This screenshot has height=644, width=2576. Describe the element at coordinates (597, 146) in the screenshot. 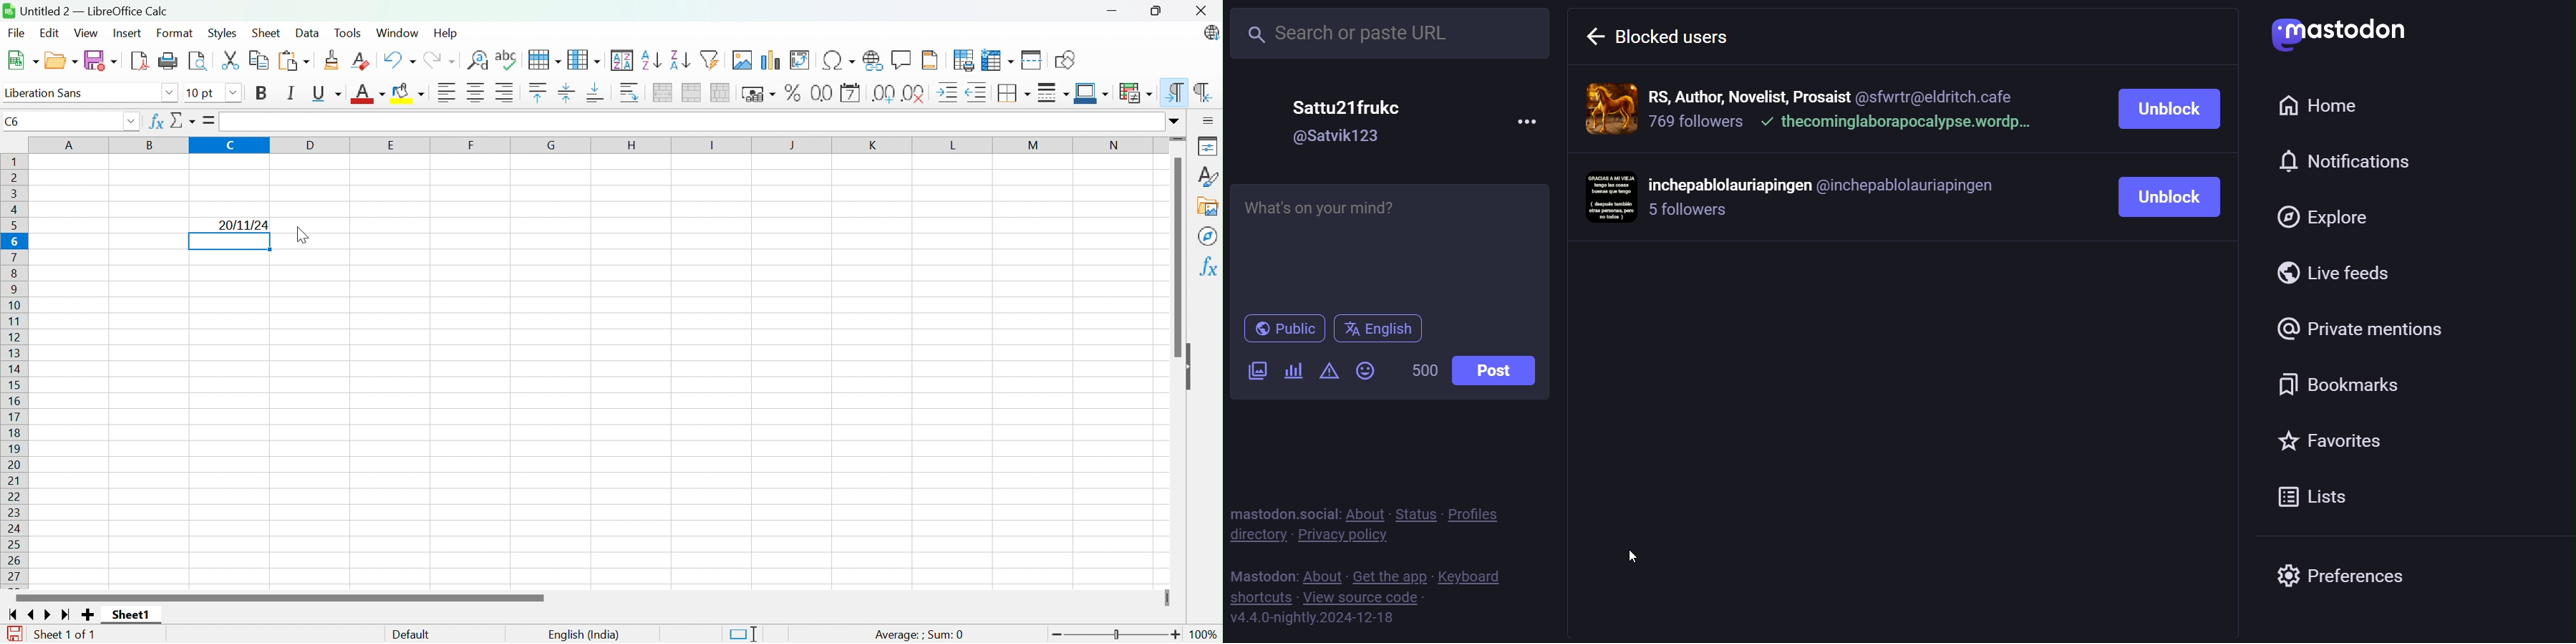

I see `Columns names` at that location.